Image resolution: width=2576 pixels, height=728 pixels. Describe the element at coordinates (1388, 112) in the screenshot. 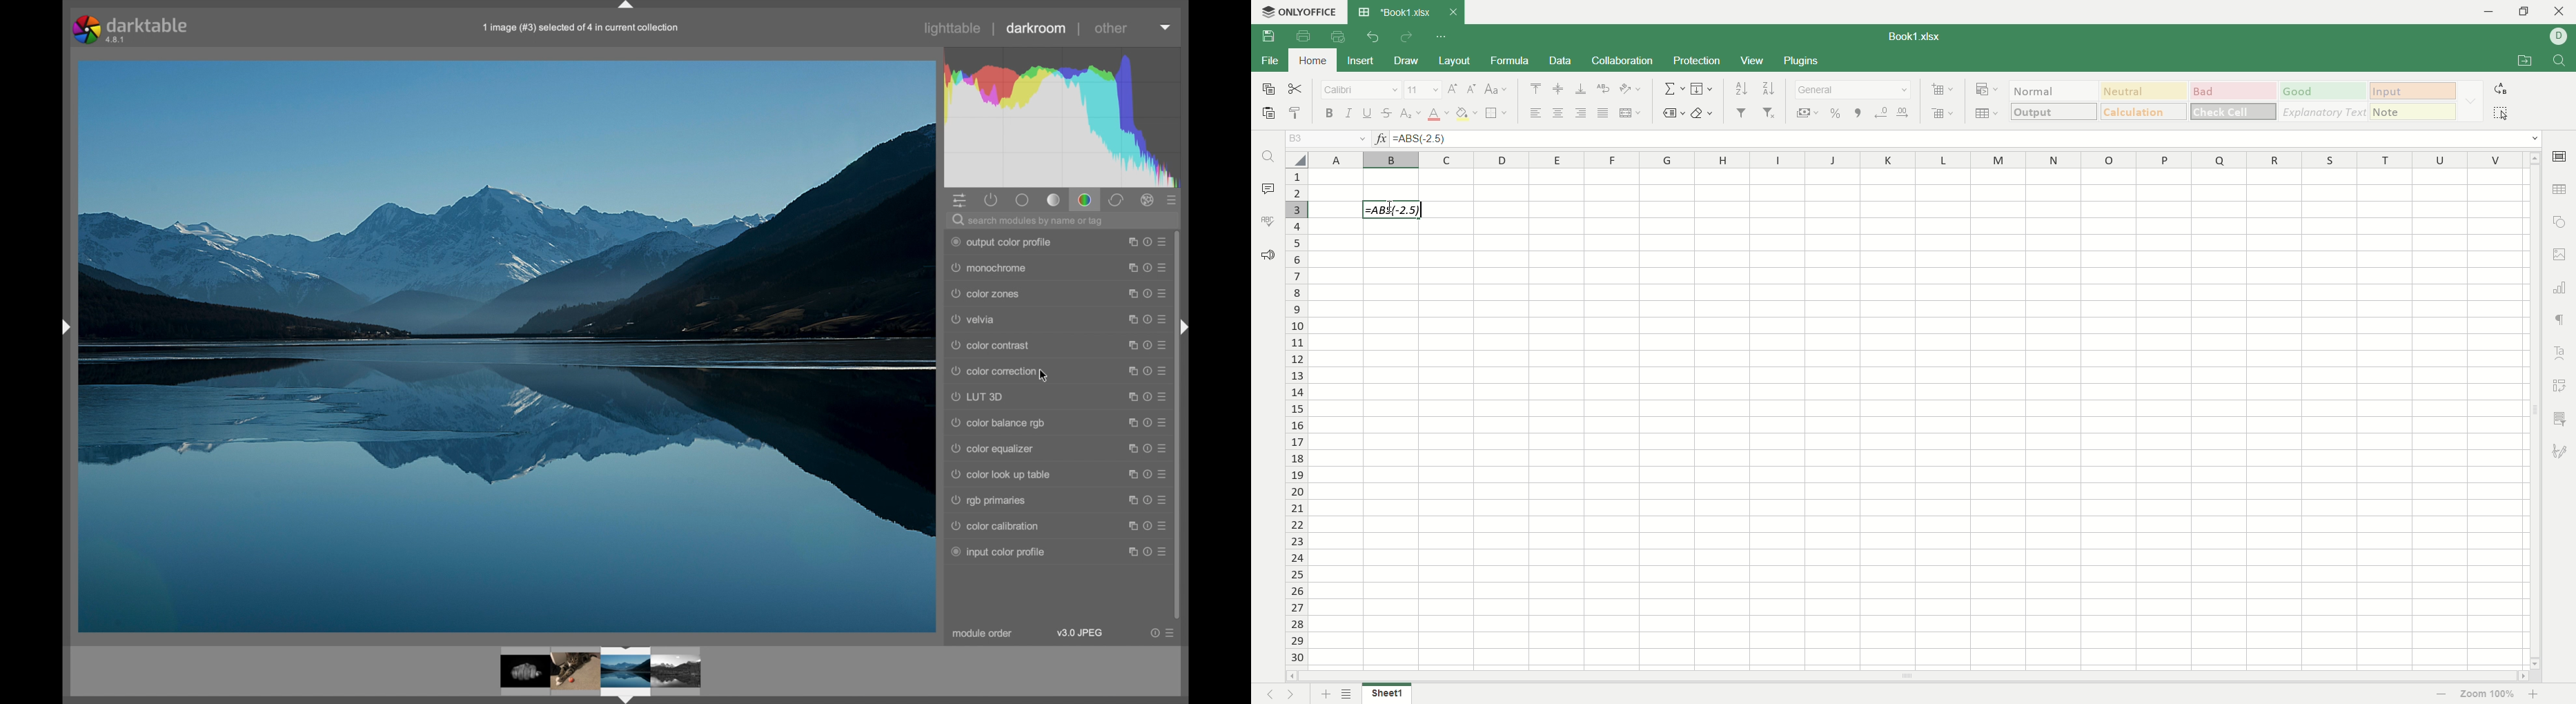

I see `strikethrough` at that location.